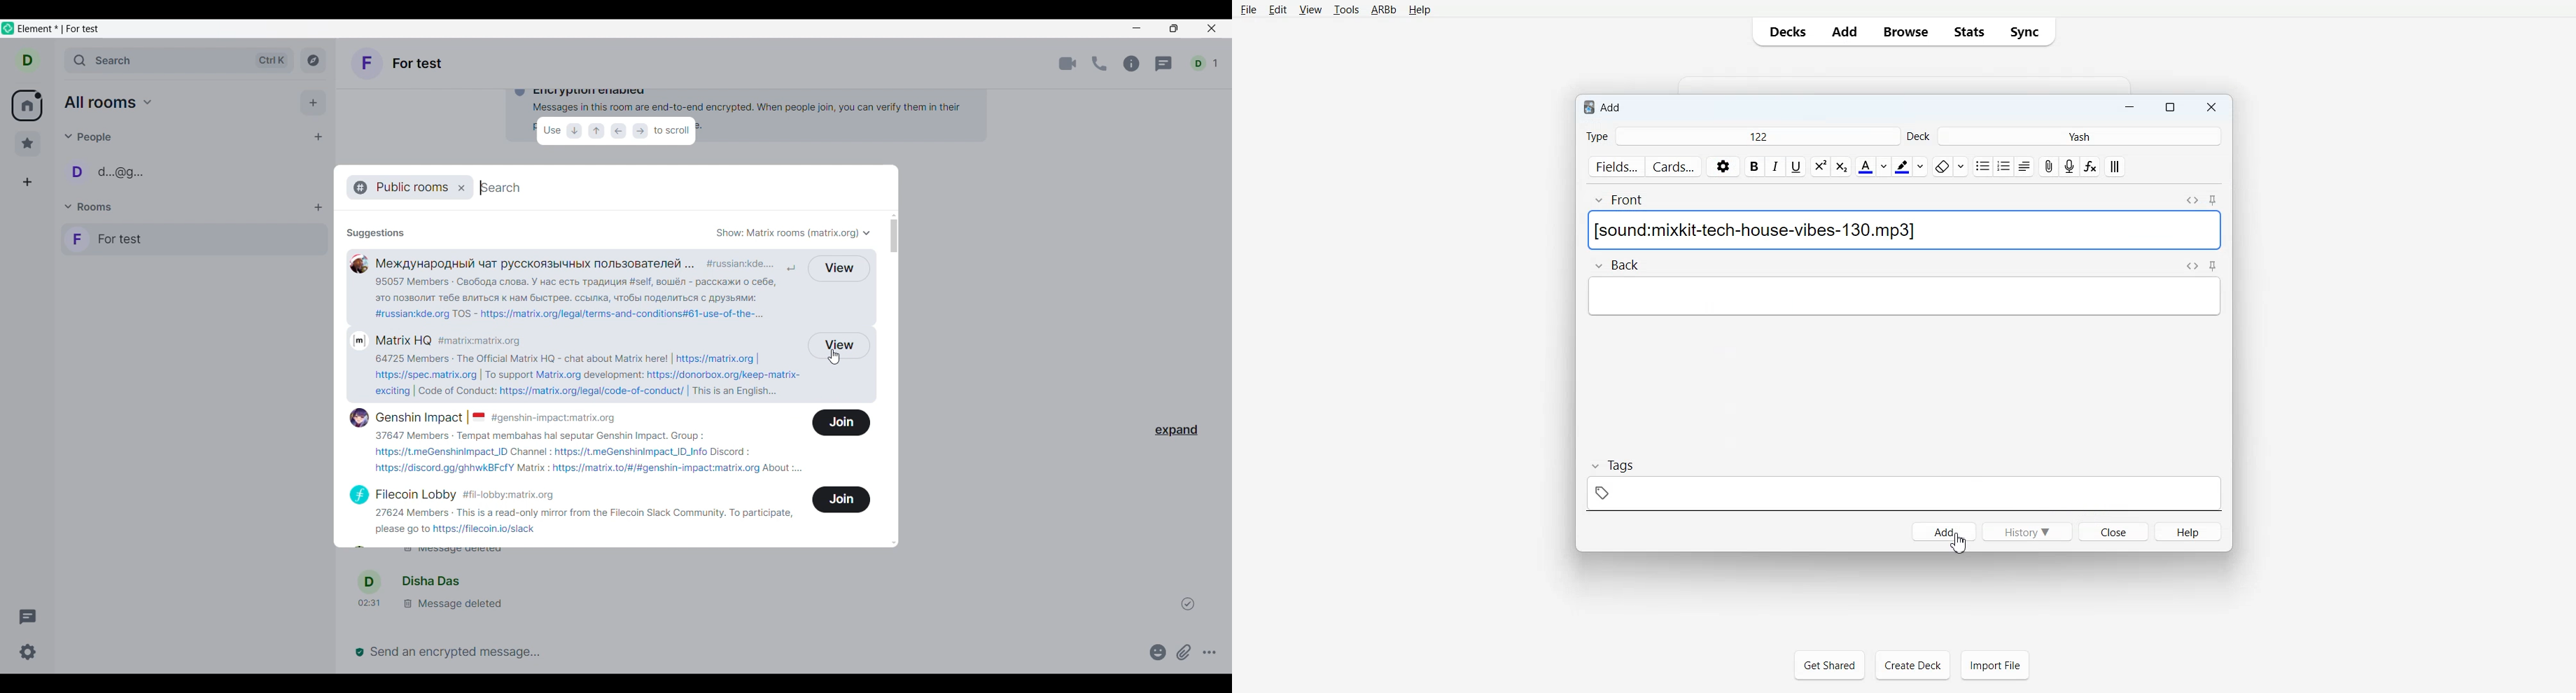 Image resolution: width=2576 pixels, height=700 pixels. What do you see at coordinates (90, 206) in the screenshot?
I see `Rooms` at bounding box center [90, 206].